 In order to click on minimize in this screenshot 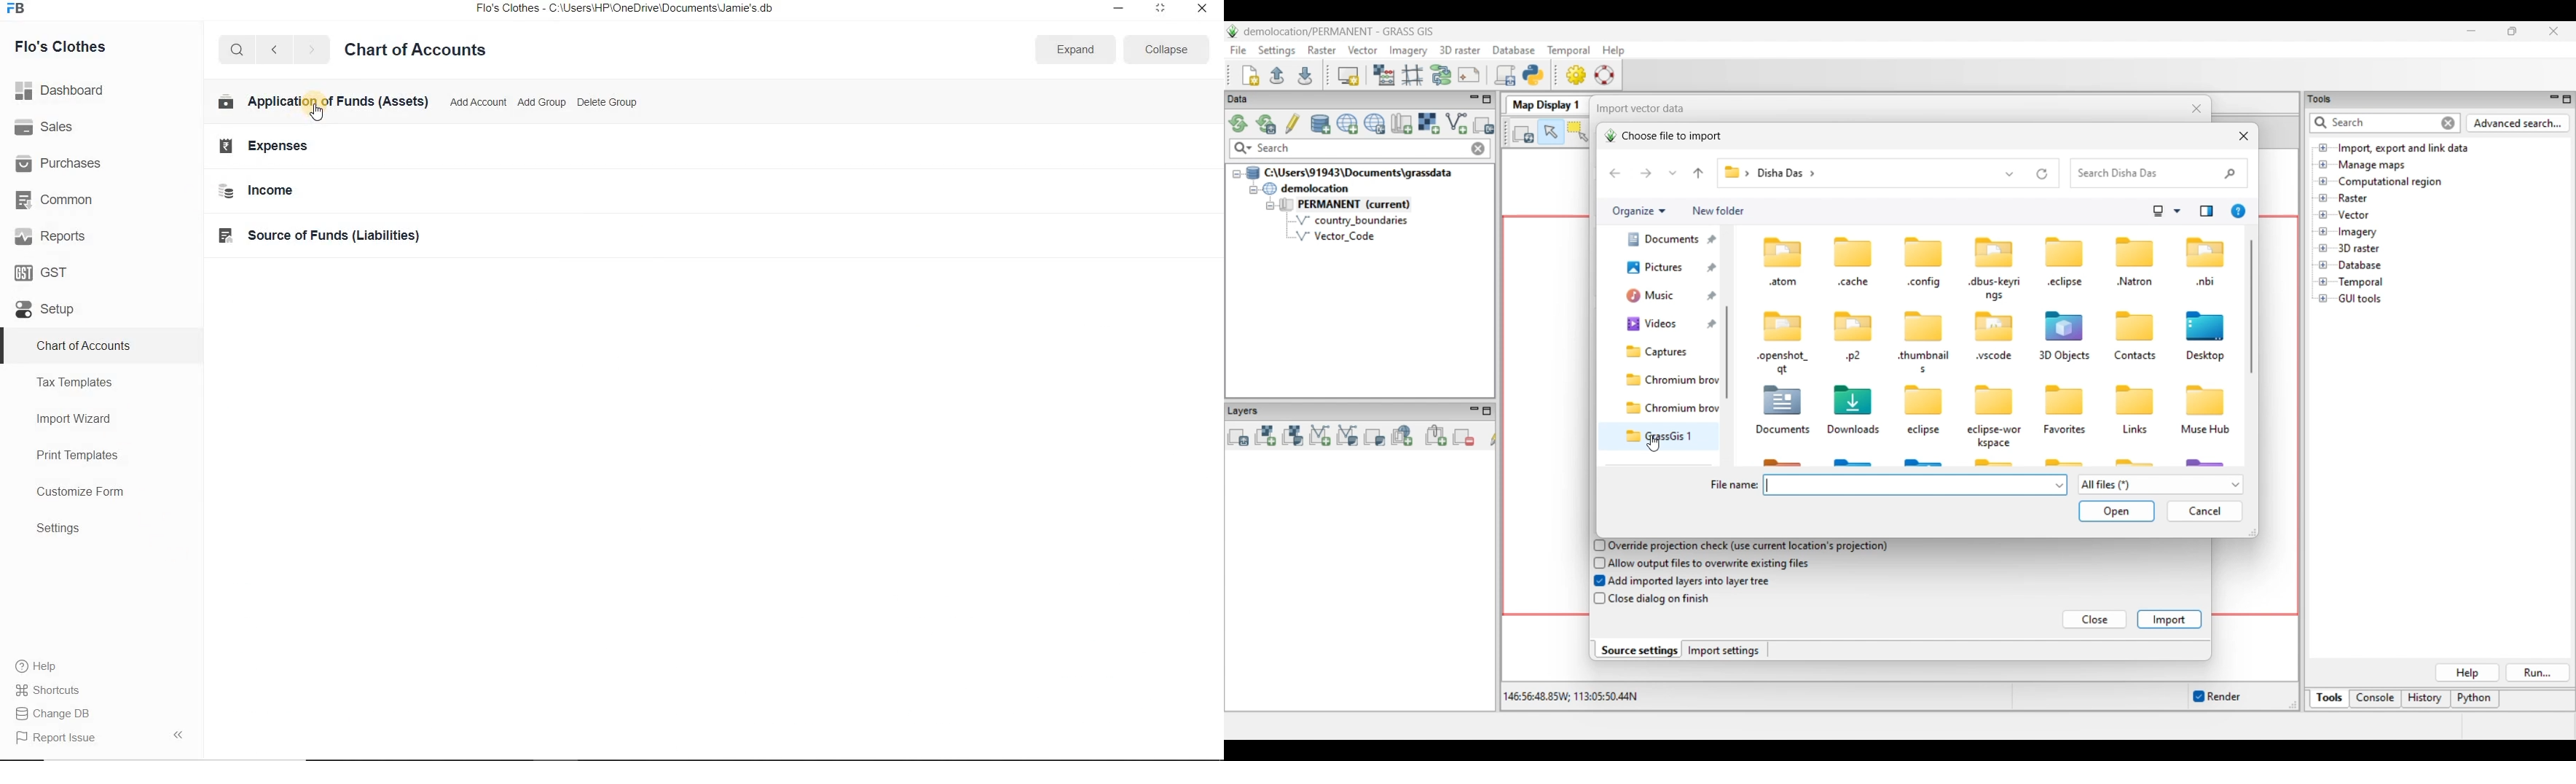, I will do `click(1117, 7)`.